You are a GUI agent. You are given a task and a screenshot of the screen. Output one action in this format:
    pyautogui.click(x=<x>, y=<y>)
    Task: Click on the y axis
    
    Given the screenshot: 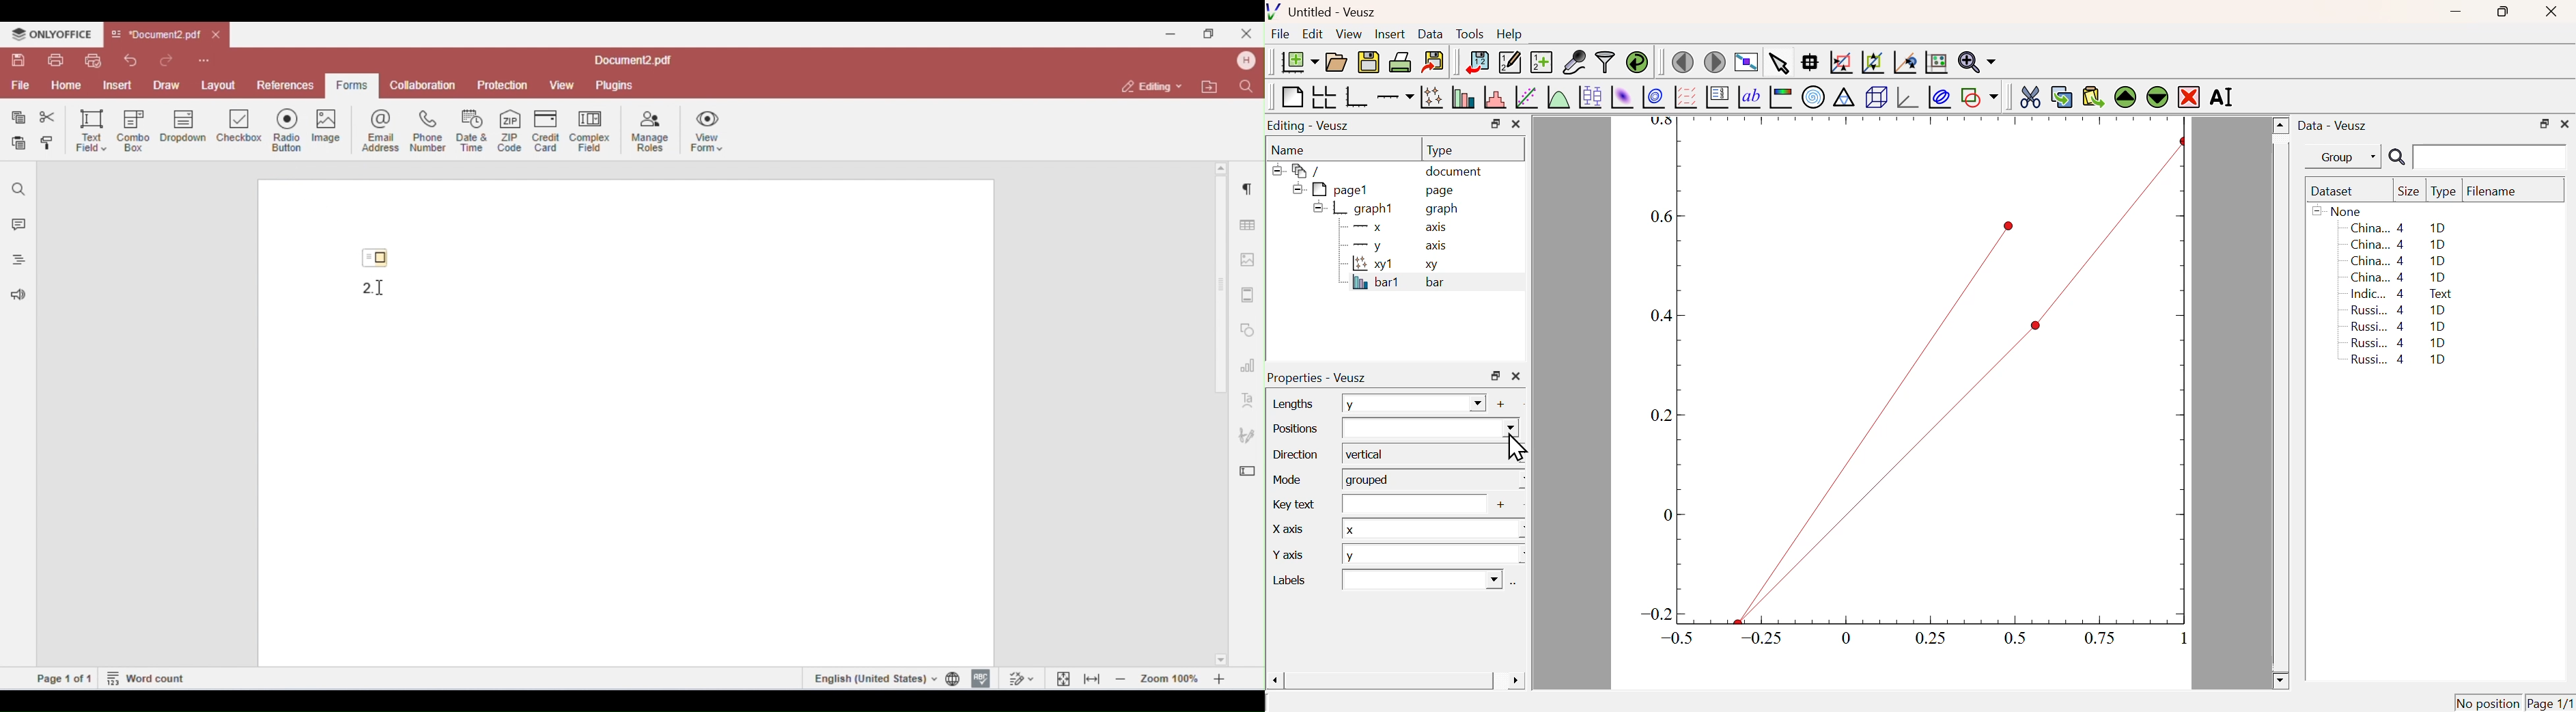 What is the action you would take?
    pyautogui.click(x=1393, y=245)
    